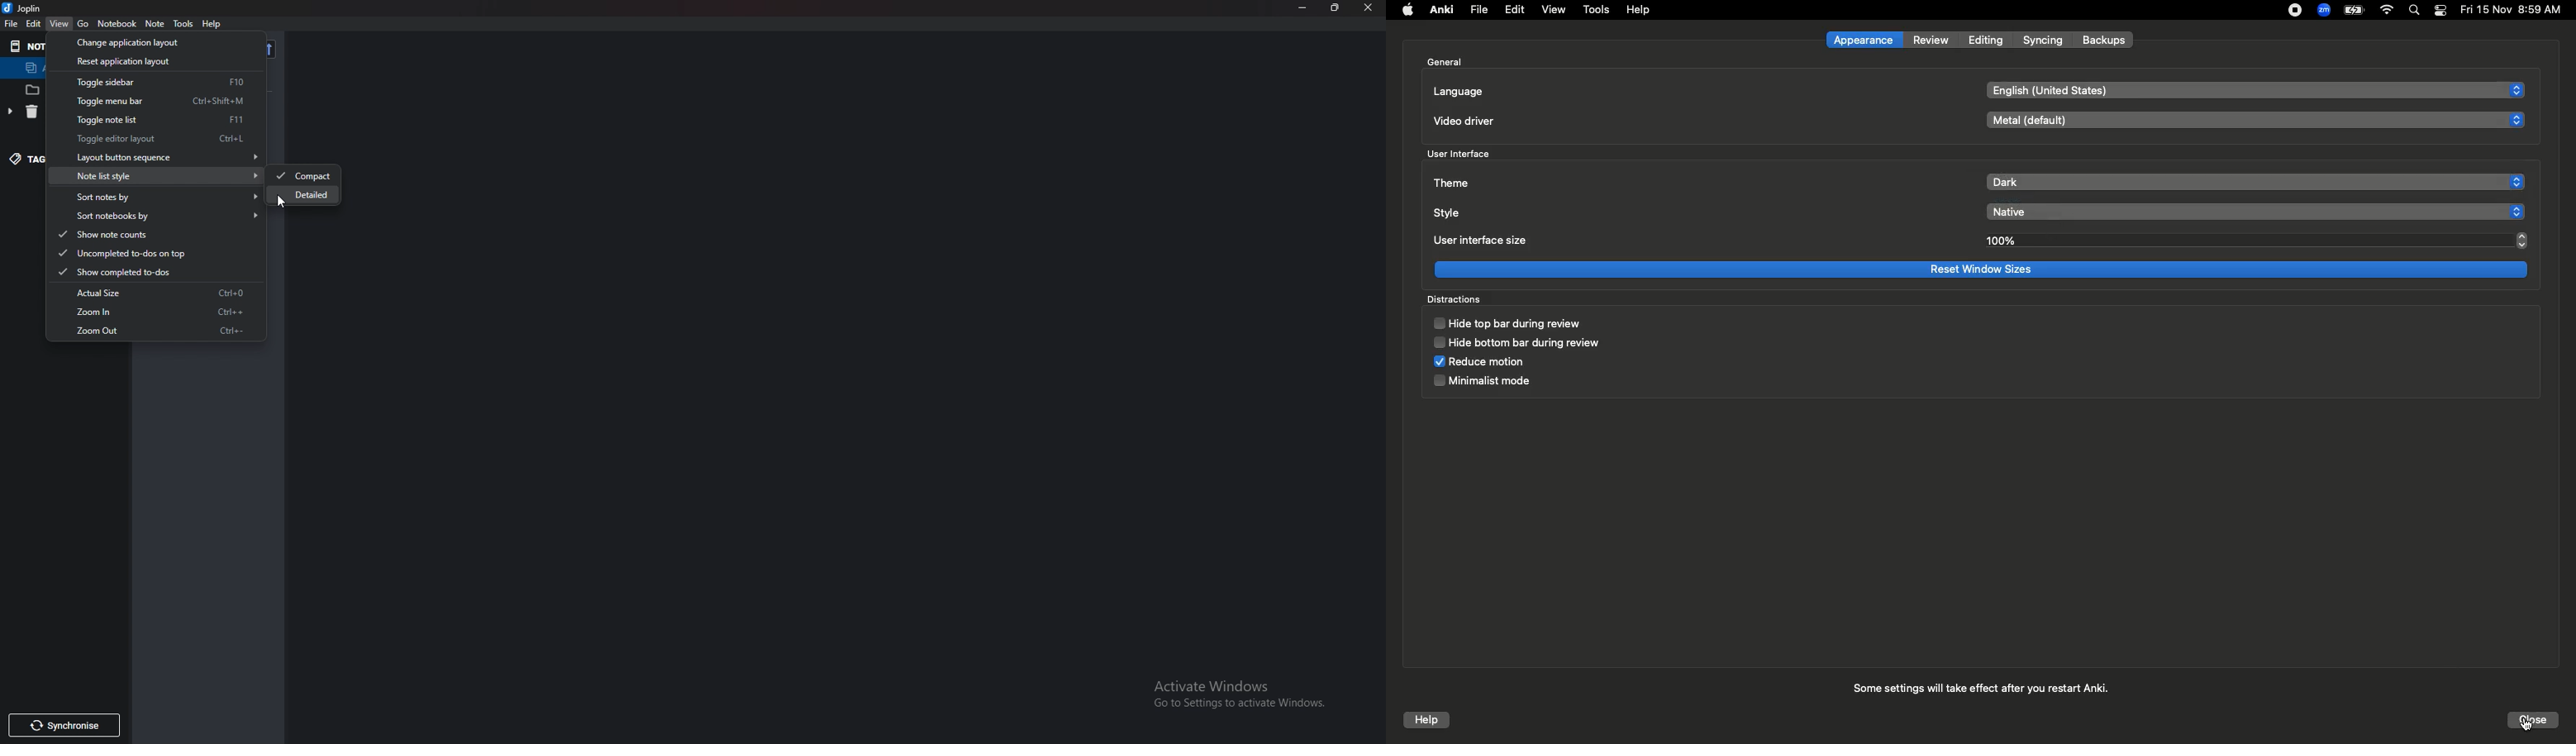  What do you see at coordinates (160, 216) in the screenshot?
I see `Sort notebook by` at bounding box center [160, 216].